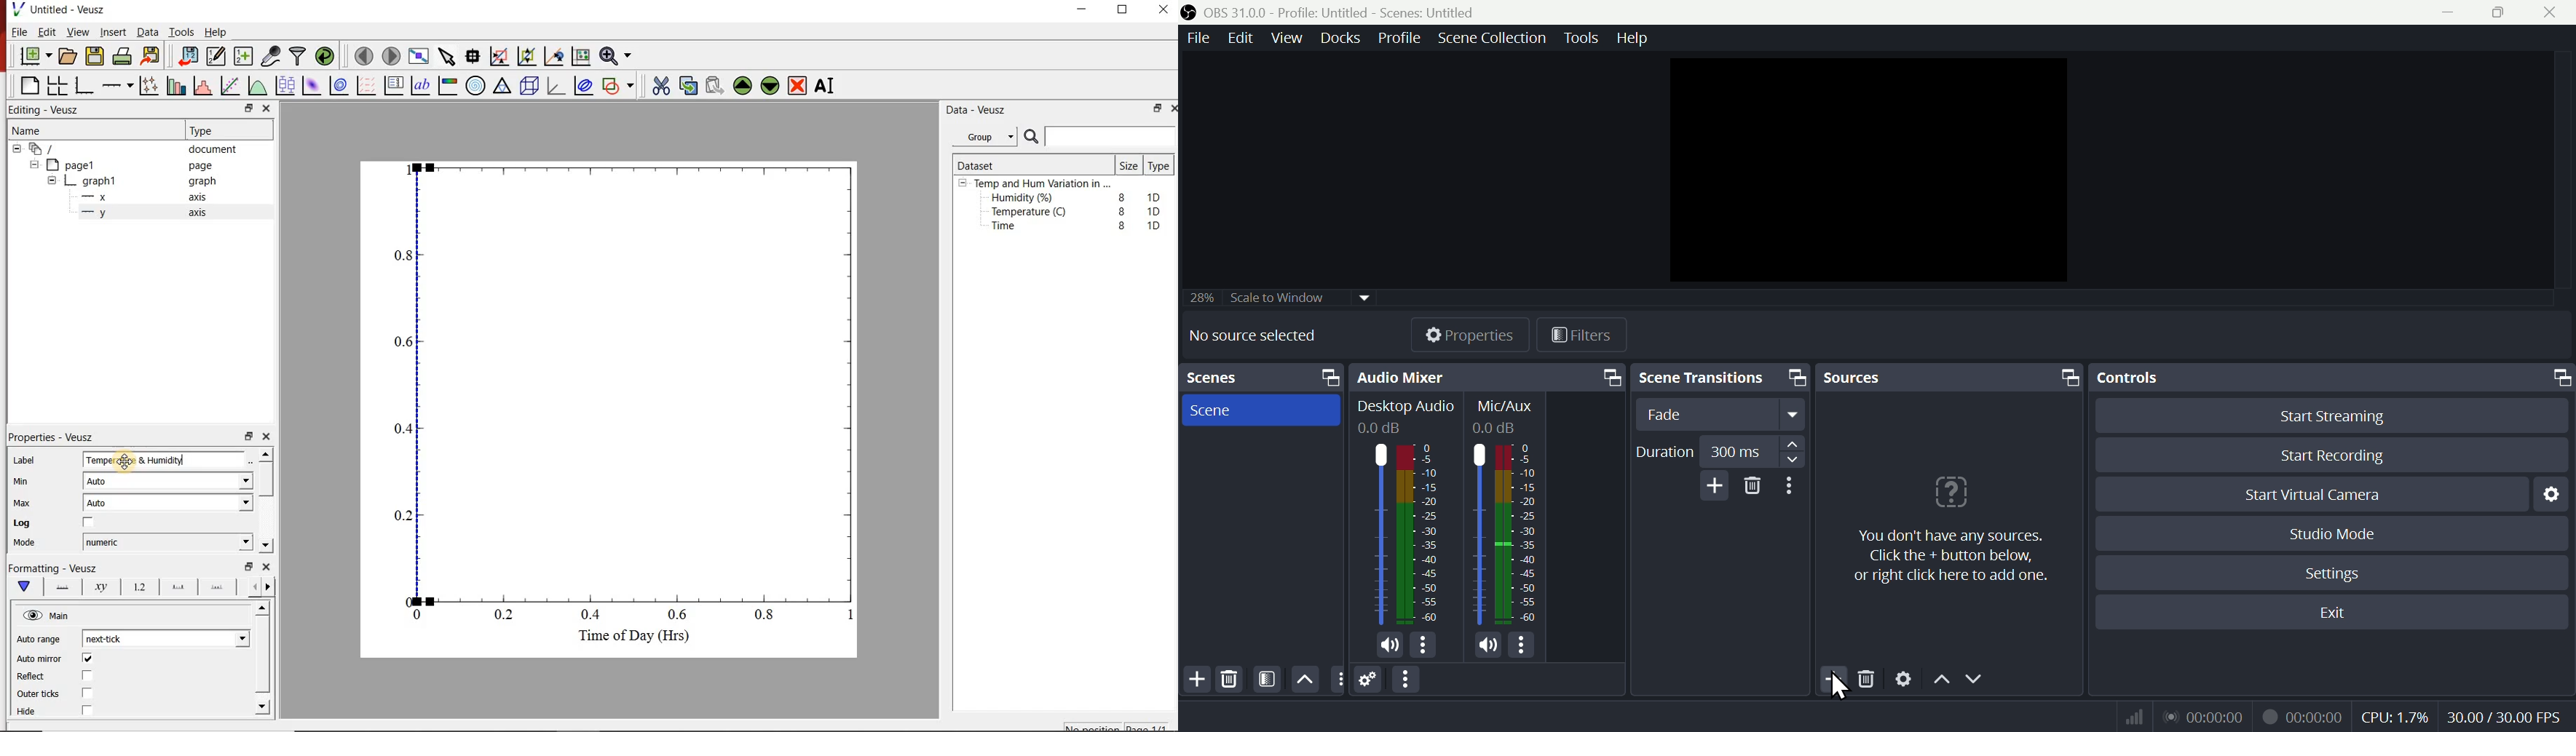 The width and height of the screenshot is (2576, 756). What do you see at coordinates (1495, 40) in the screenshot?
I see `Scene collection` at bounding box center [1495, 40].